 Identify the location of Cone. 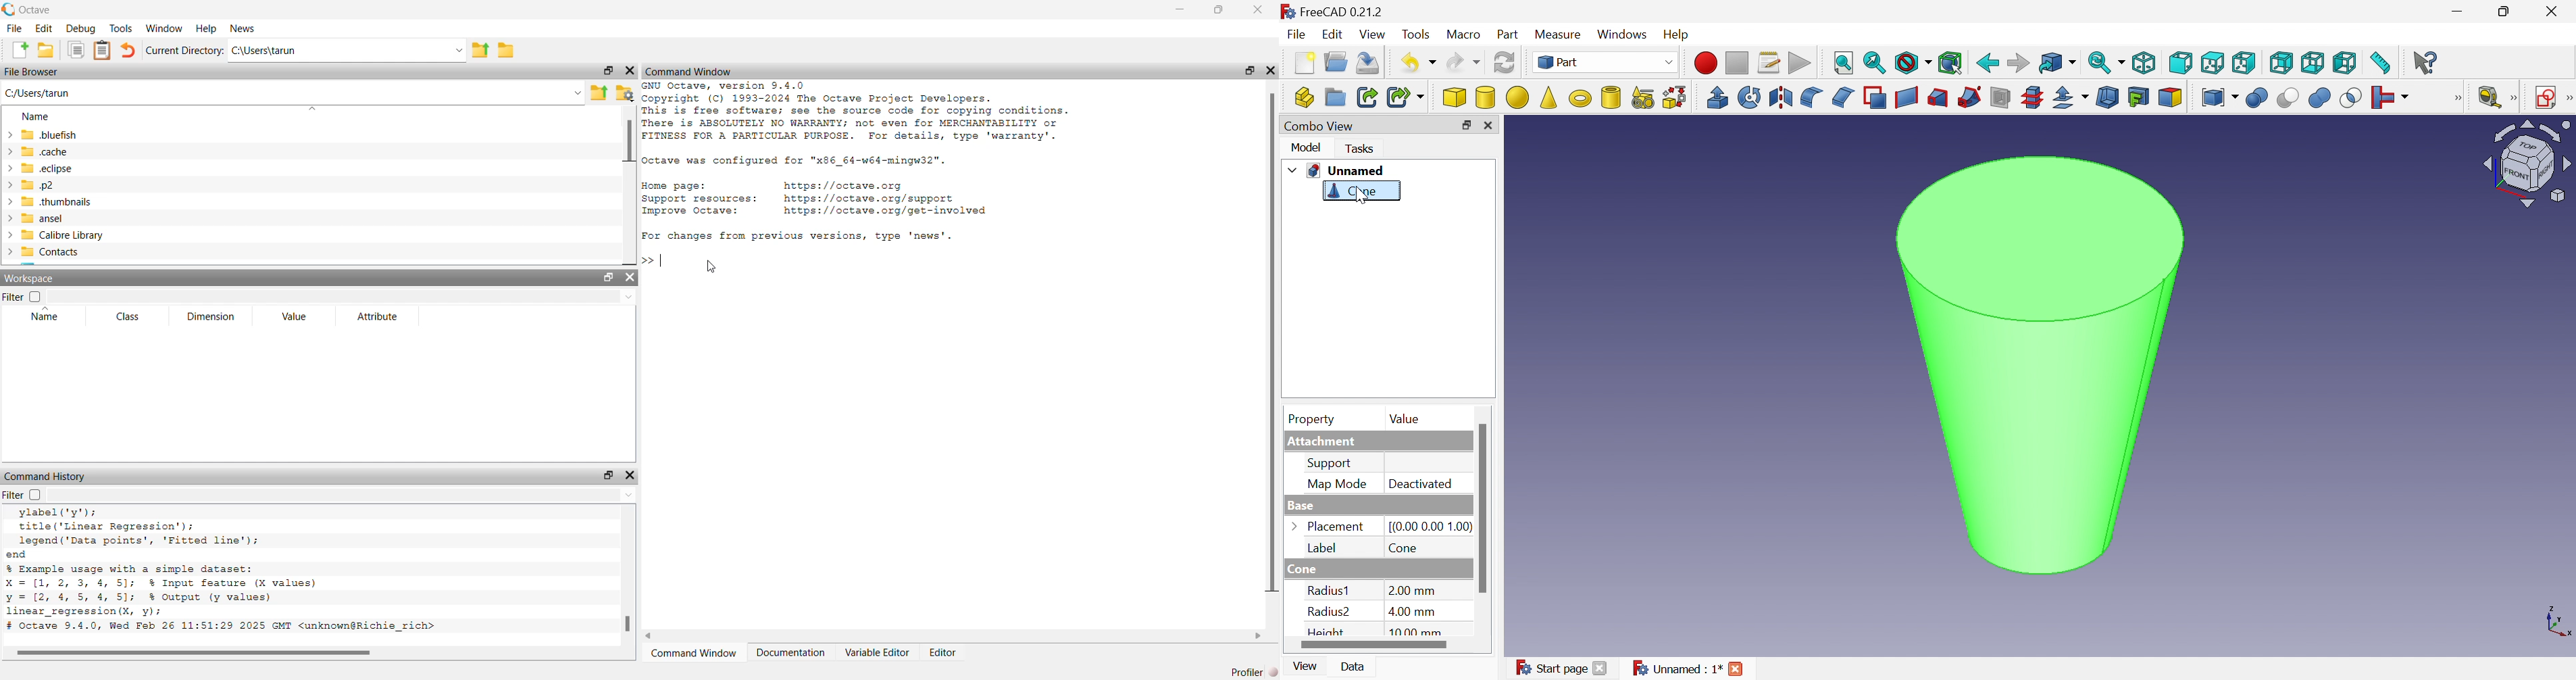
(1300, 569).